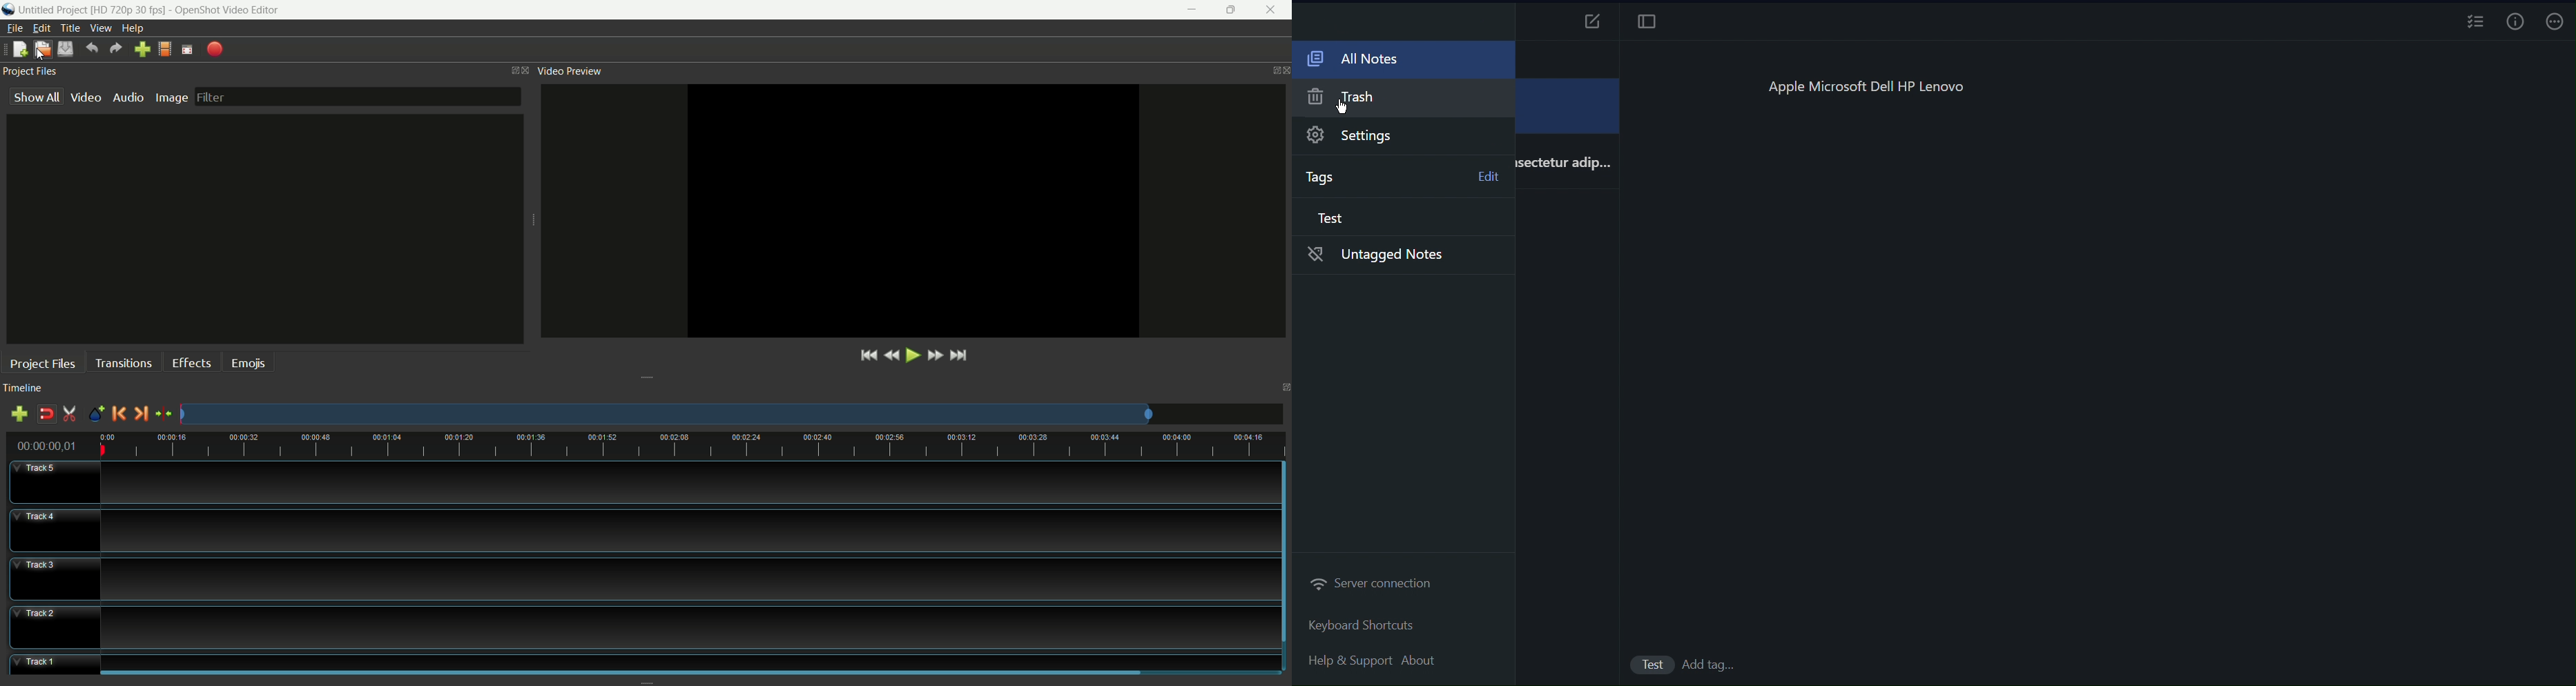 This screenshot has width=2576, height=700. What do you see at coordinates (129, 98) in the screenshot?
I see `audio` at bounding box center [129, 98].